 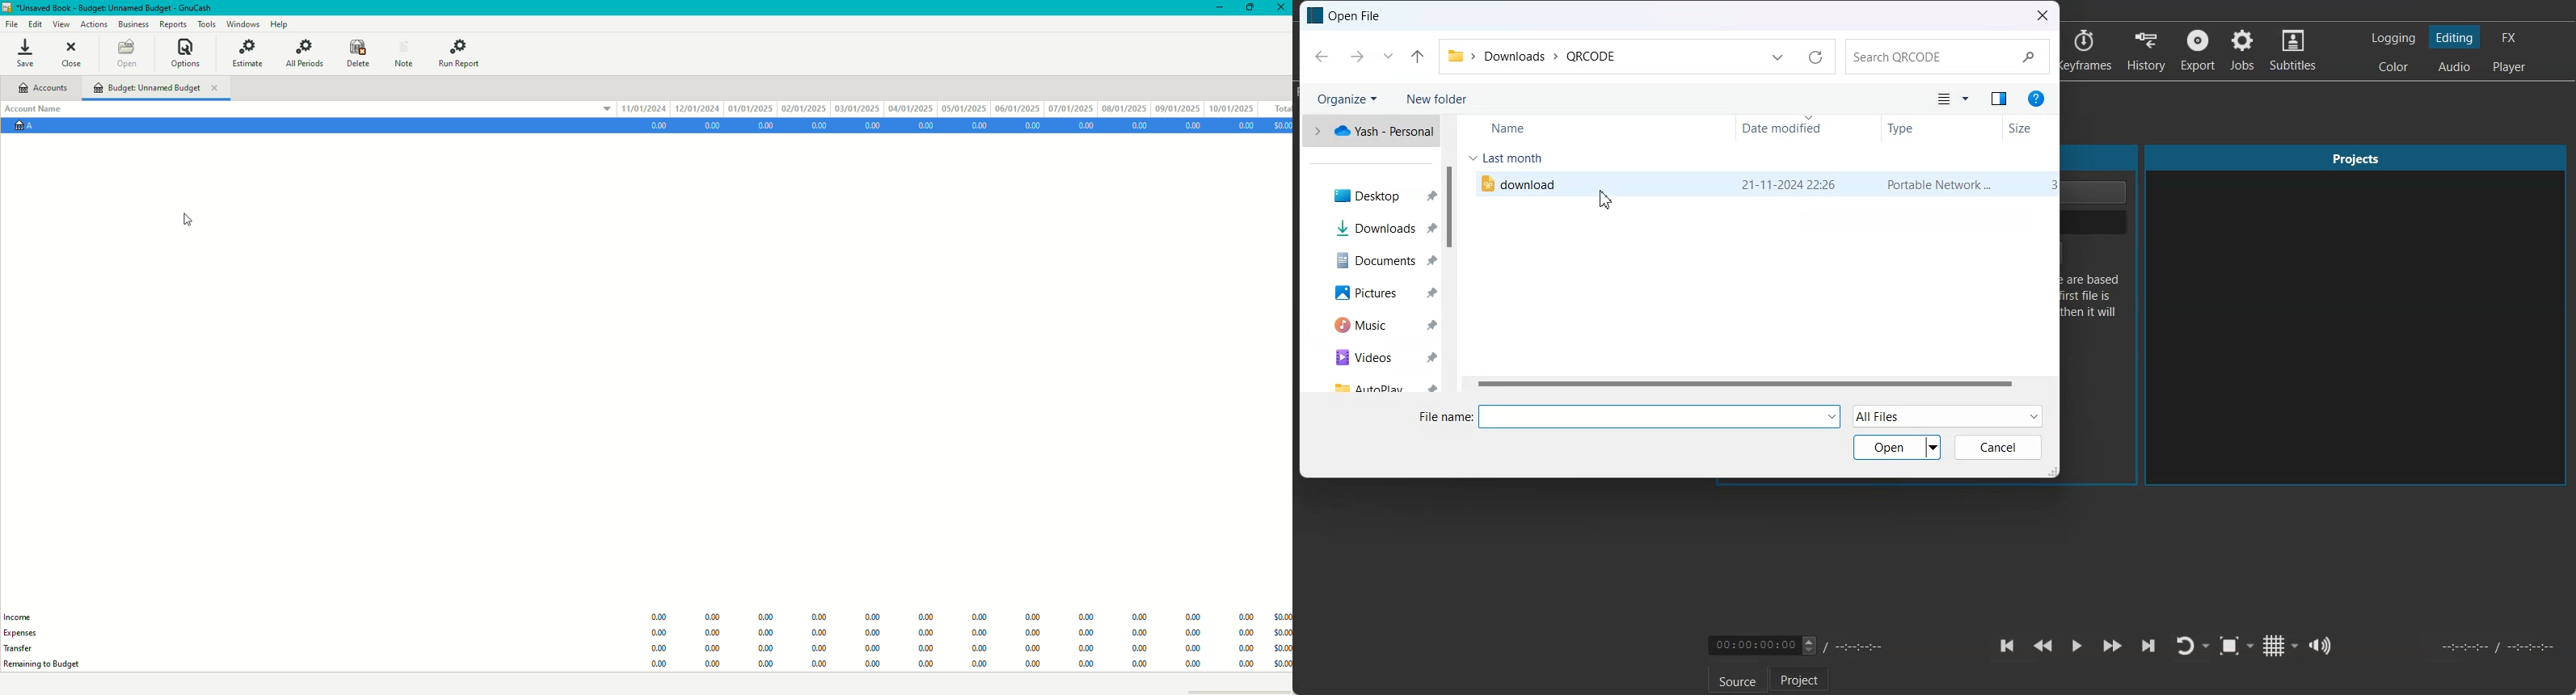 I want to click on Accounts, so click(x=49, y=87).